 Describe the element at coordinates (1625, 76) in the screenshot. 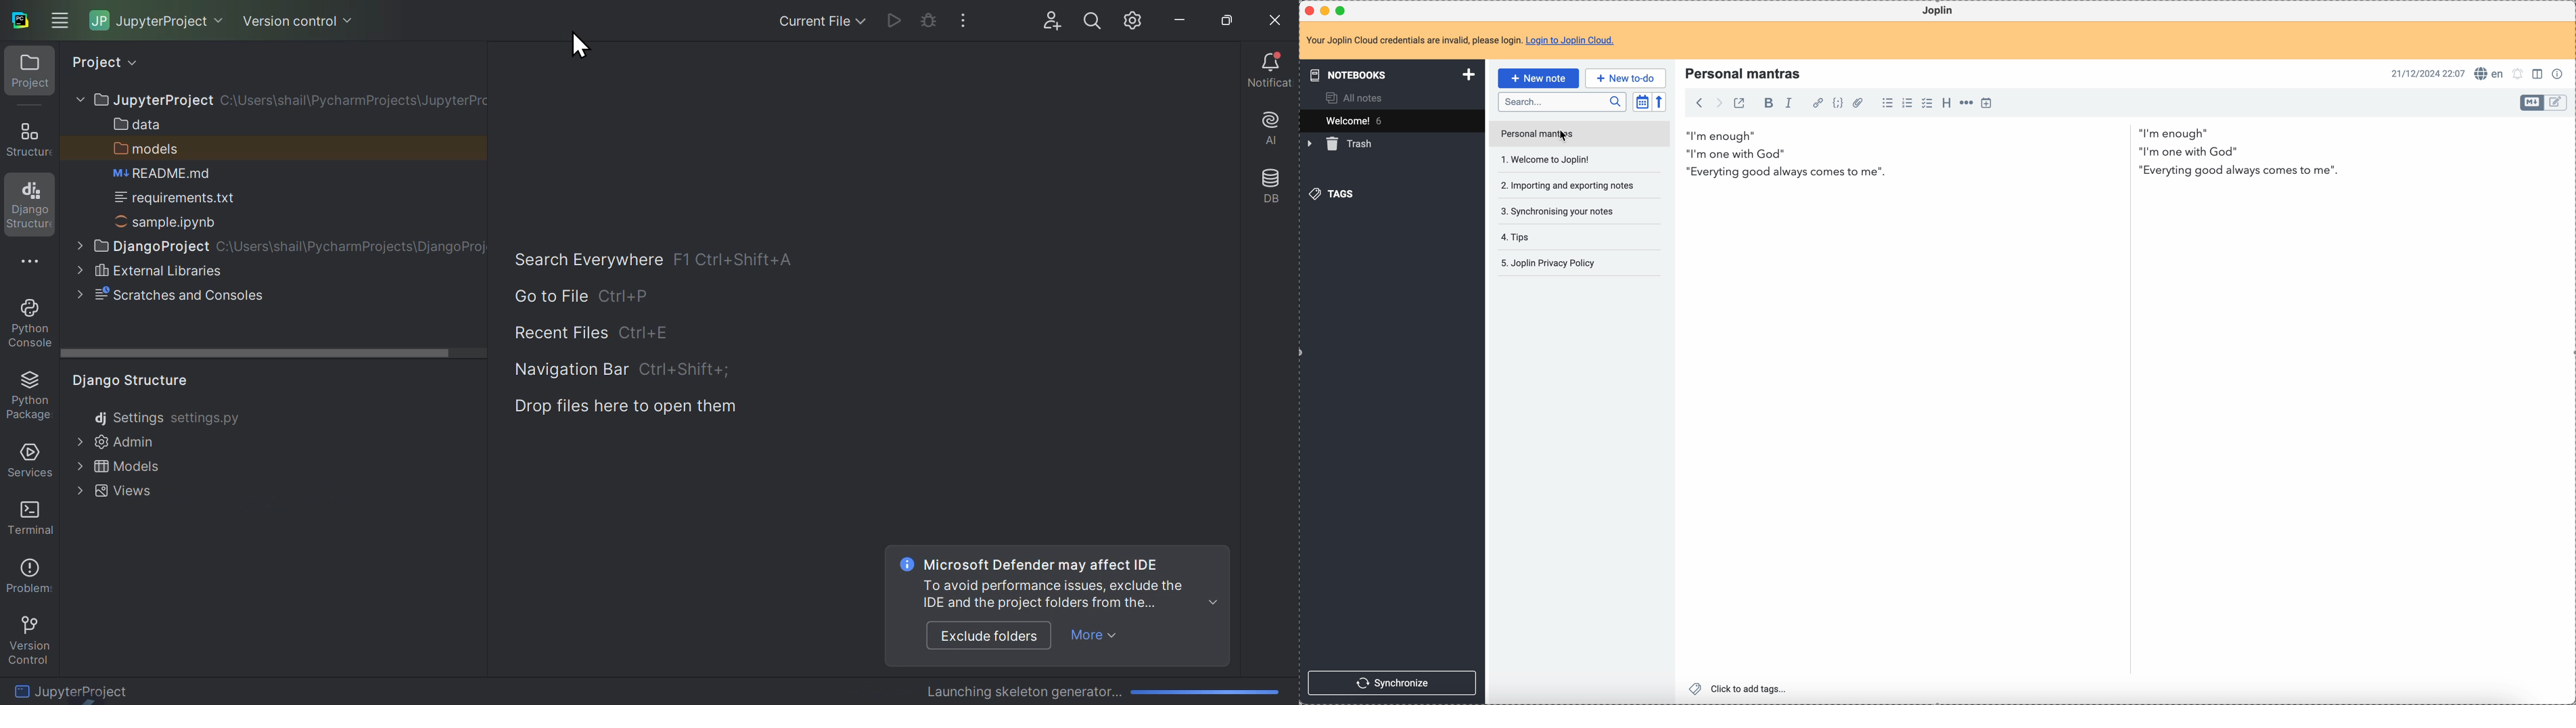

I see `new to-do` at that location.